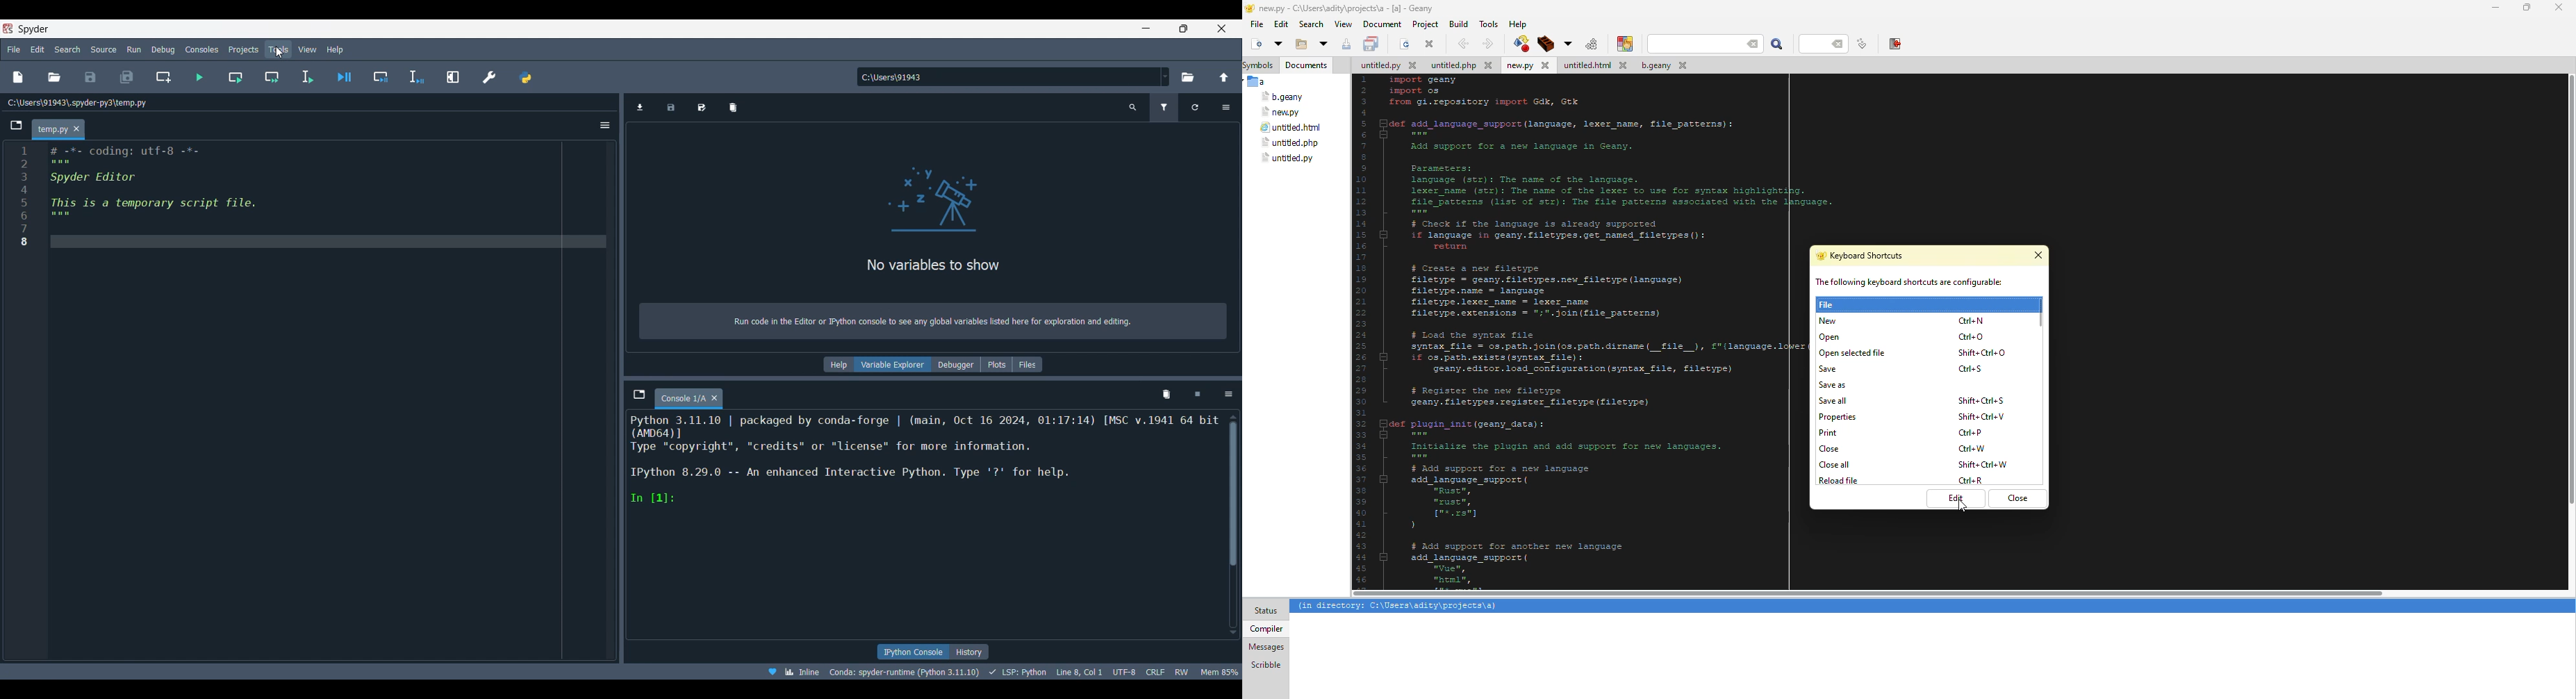 The image size is (2576, 700). I want to click on Files, so click(1028, 364).